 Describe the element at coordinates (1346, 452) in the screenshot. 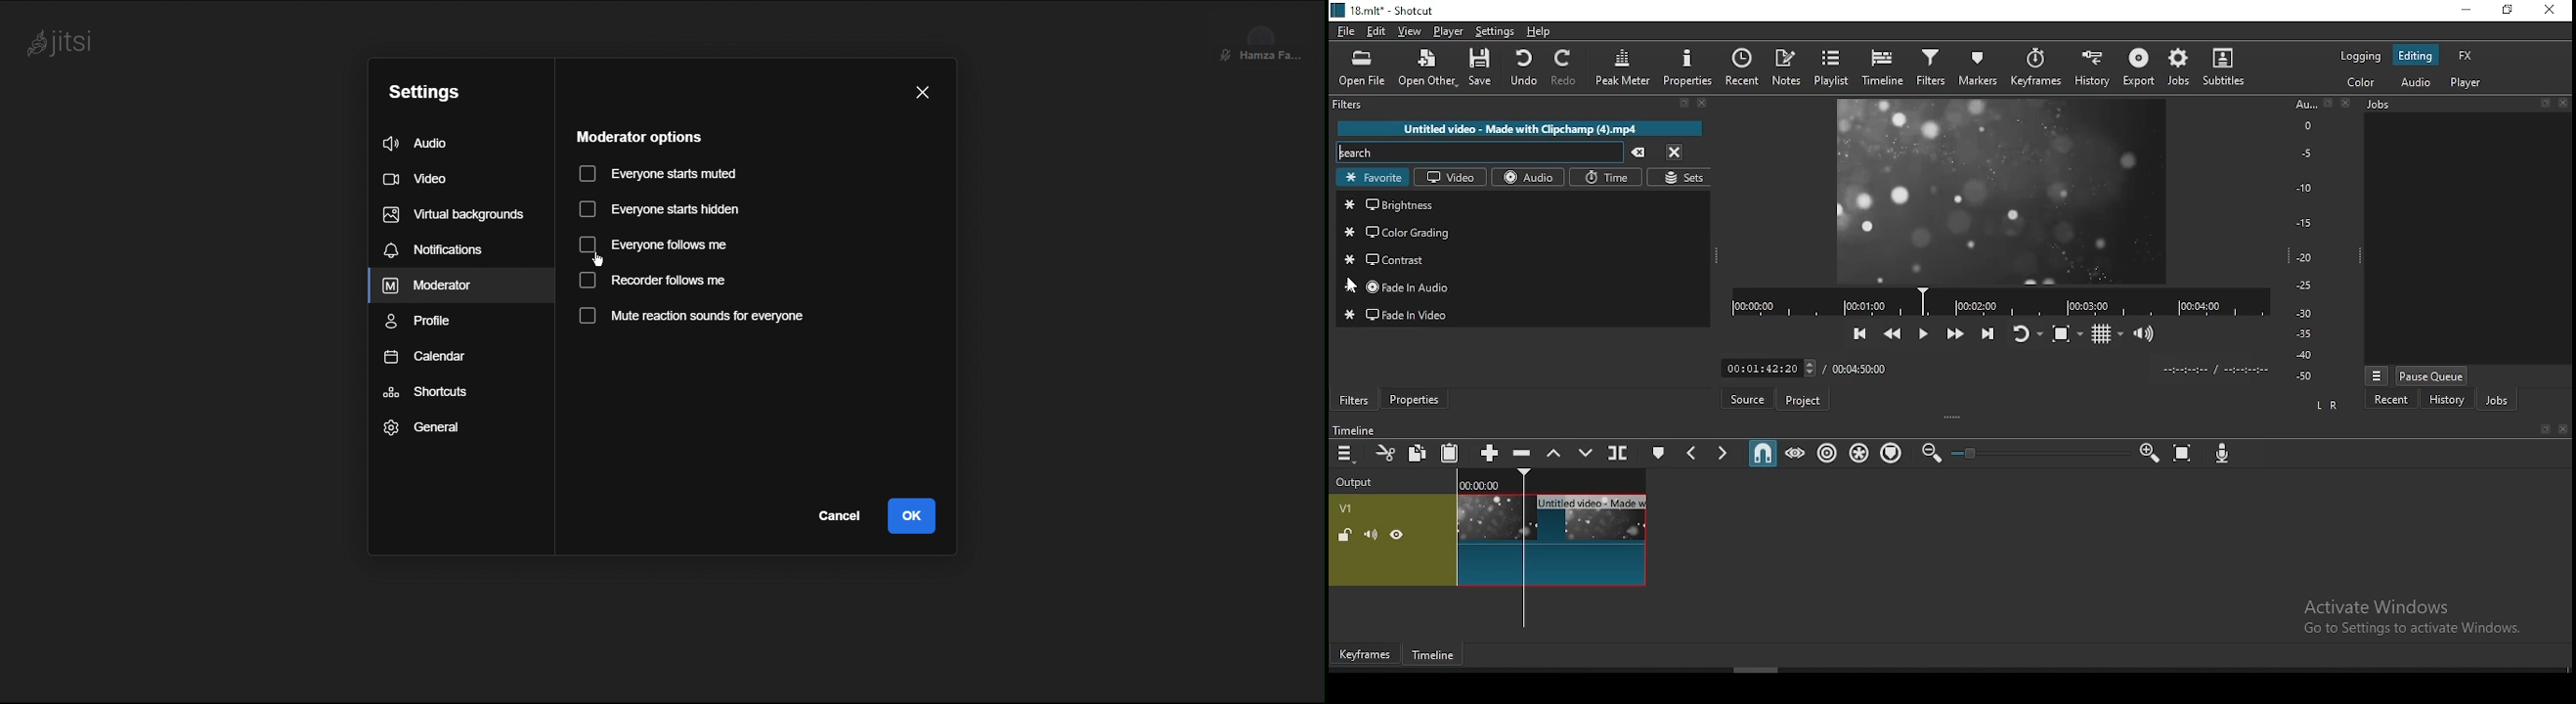

I see `timeline settings` at that location.